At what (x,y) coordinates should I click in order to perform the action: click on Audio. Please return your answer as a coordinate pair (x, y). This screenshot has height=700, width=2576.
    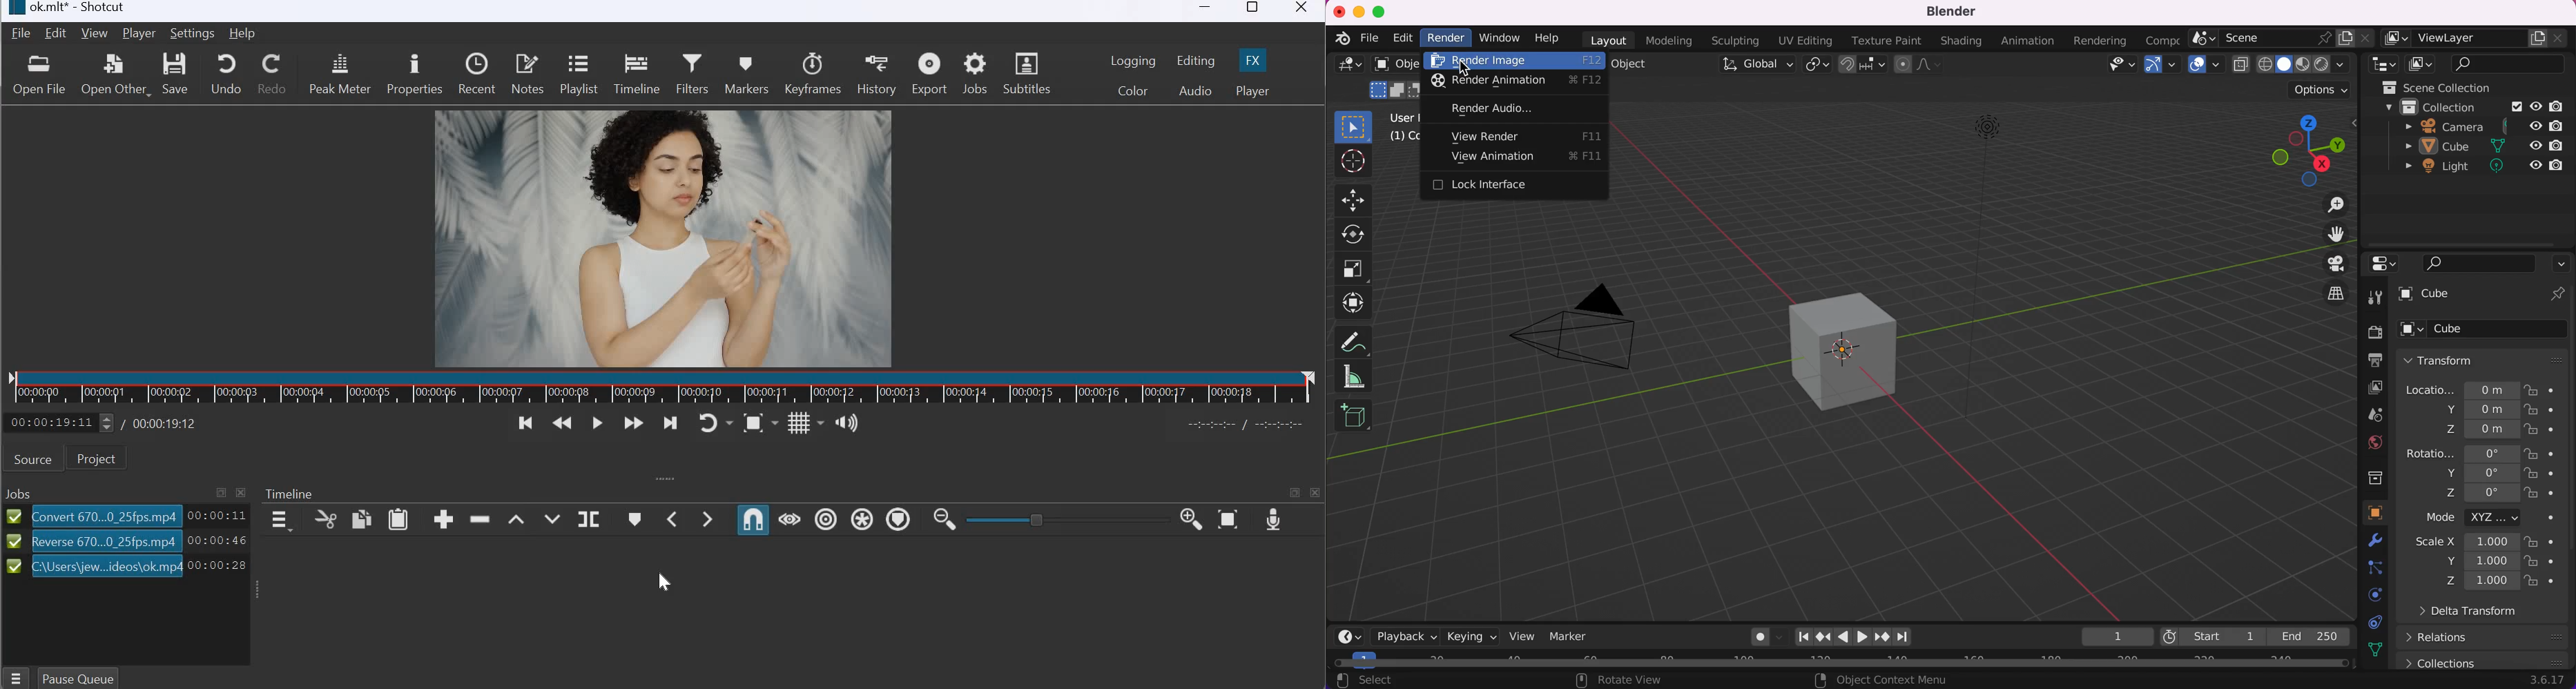
    Looking at the image, I should click on (1194, 90).